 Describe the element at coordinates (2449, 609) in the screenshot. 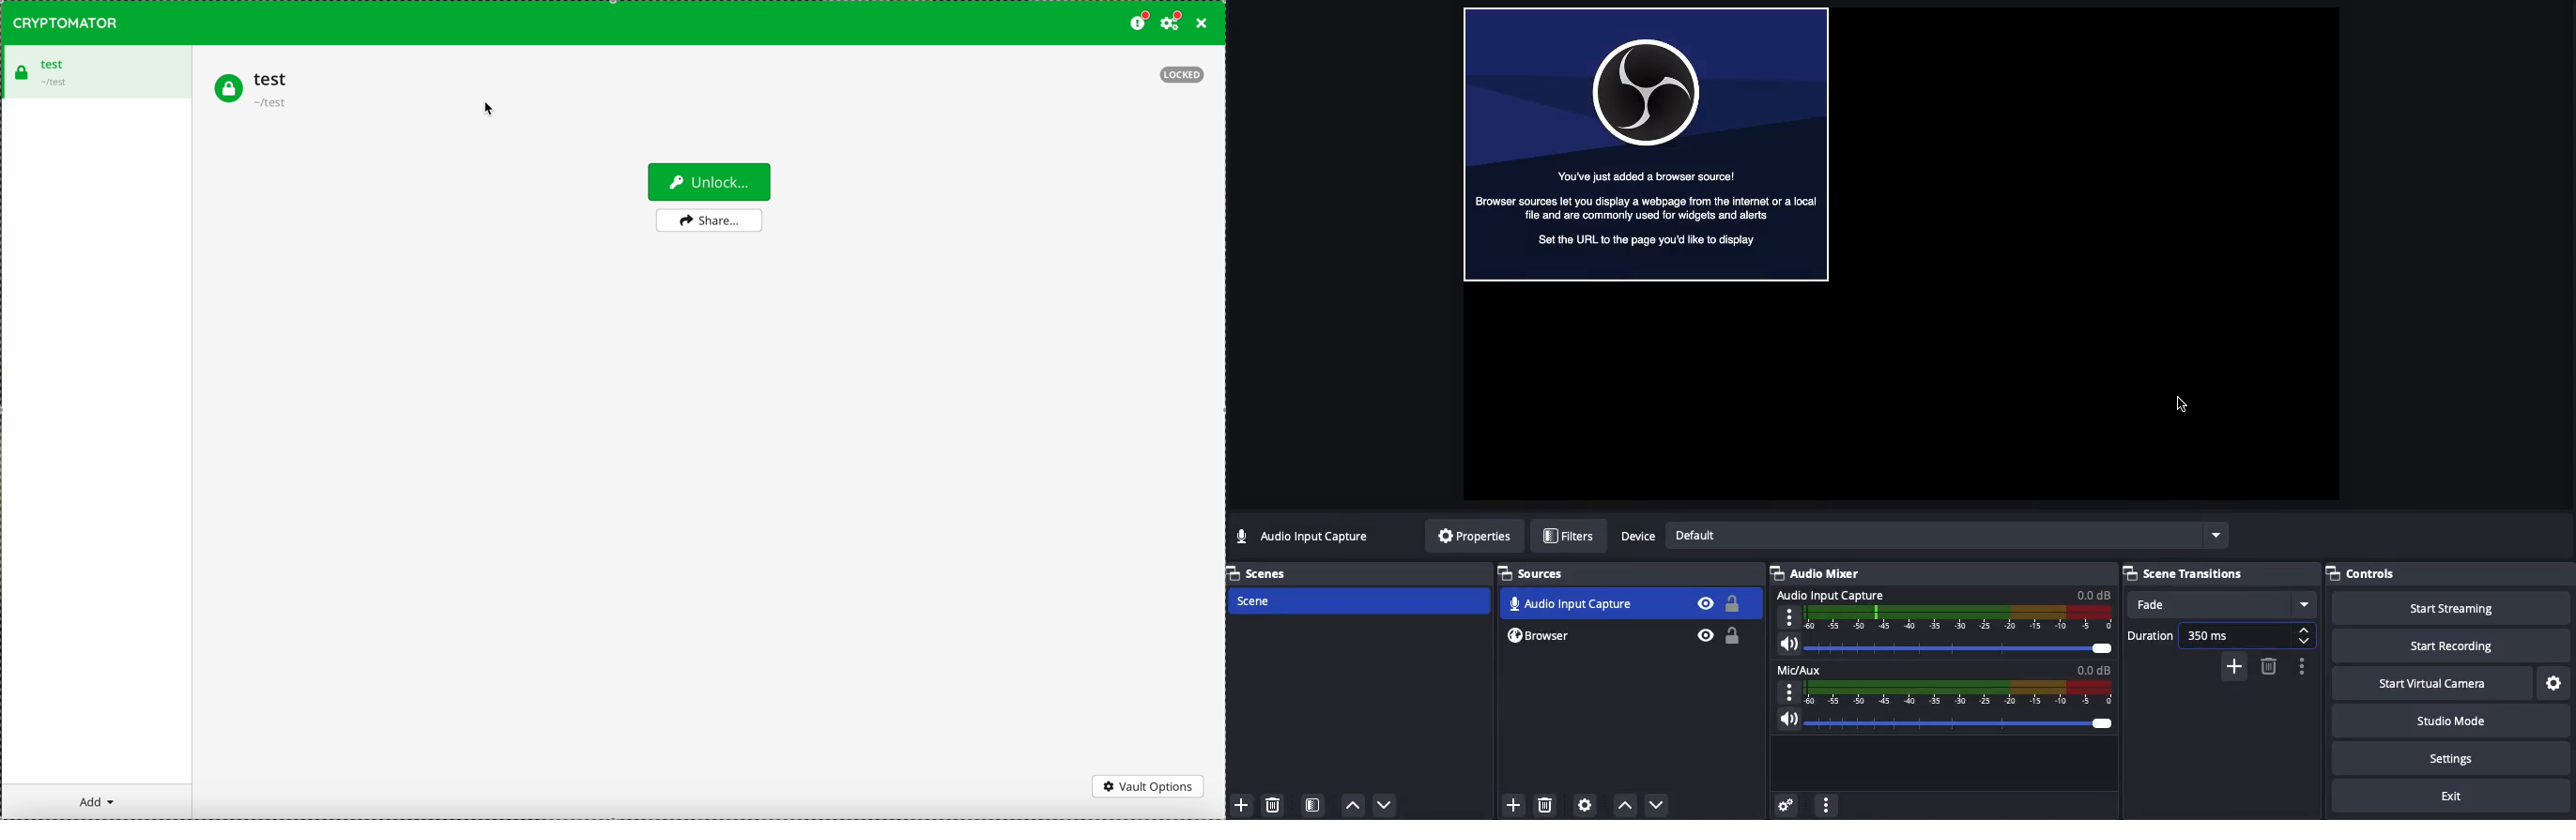

I see `Start streaming` at that location.